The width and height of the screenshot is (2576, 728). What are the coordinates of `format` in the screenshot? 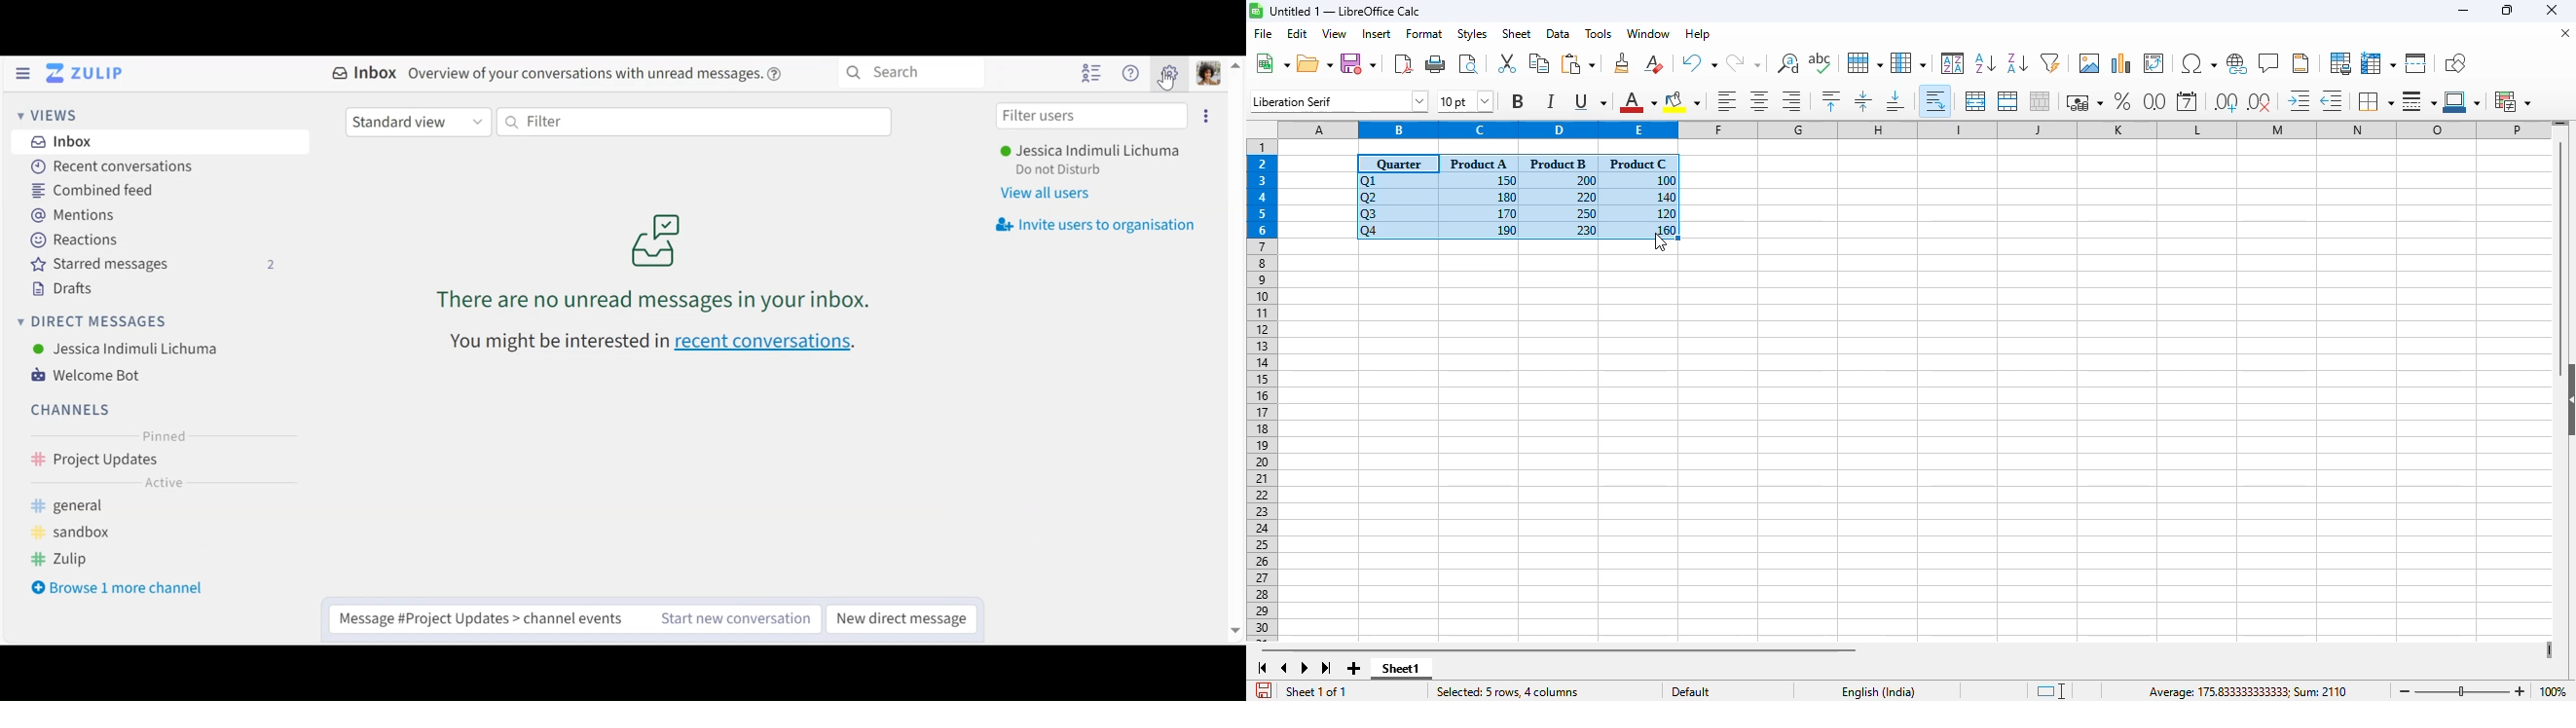 It's located at (1424, 34).